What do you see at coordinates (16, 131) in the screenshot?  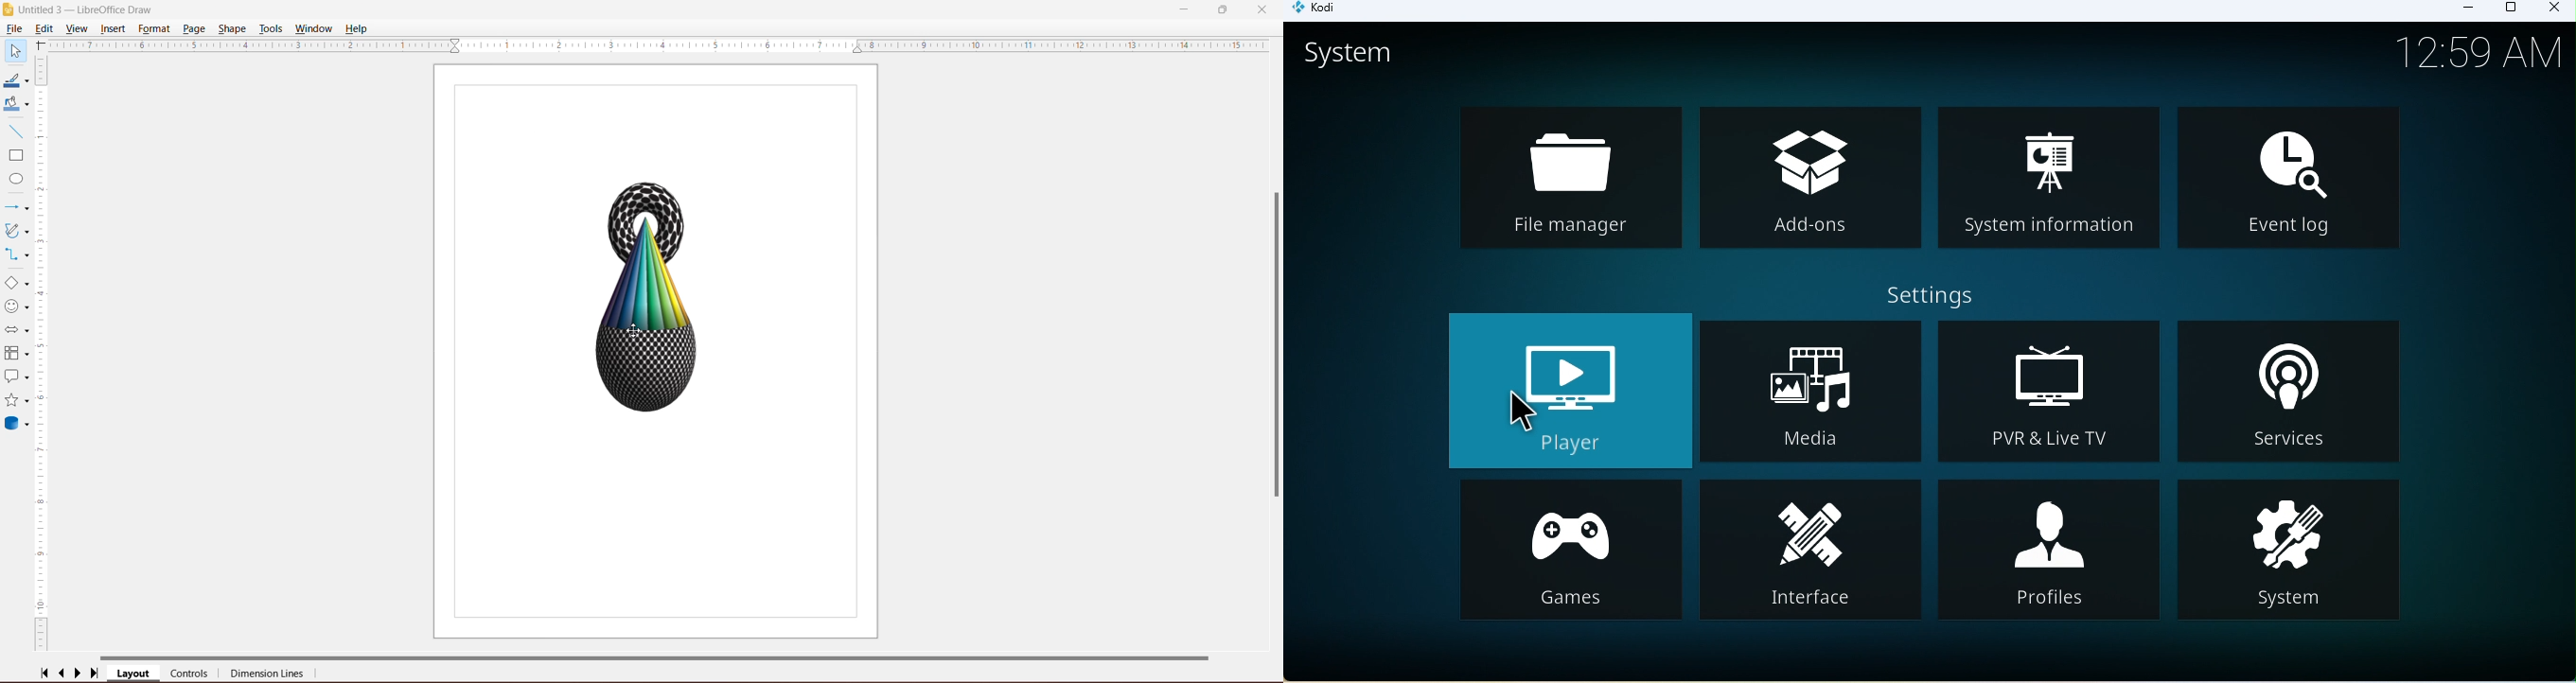 I see `Insert Line` at bounding box center [16, 131].